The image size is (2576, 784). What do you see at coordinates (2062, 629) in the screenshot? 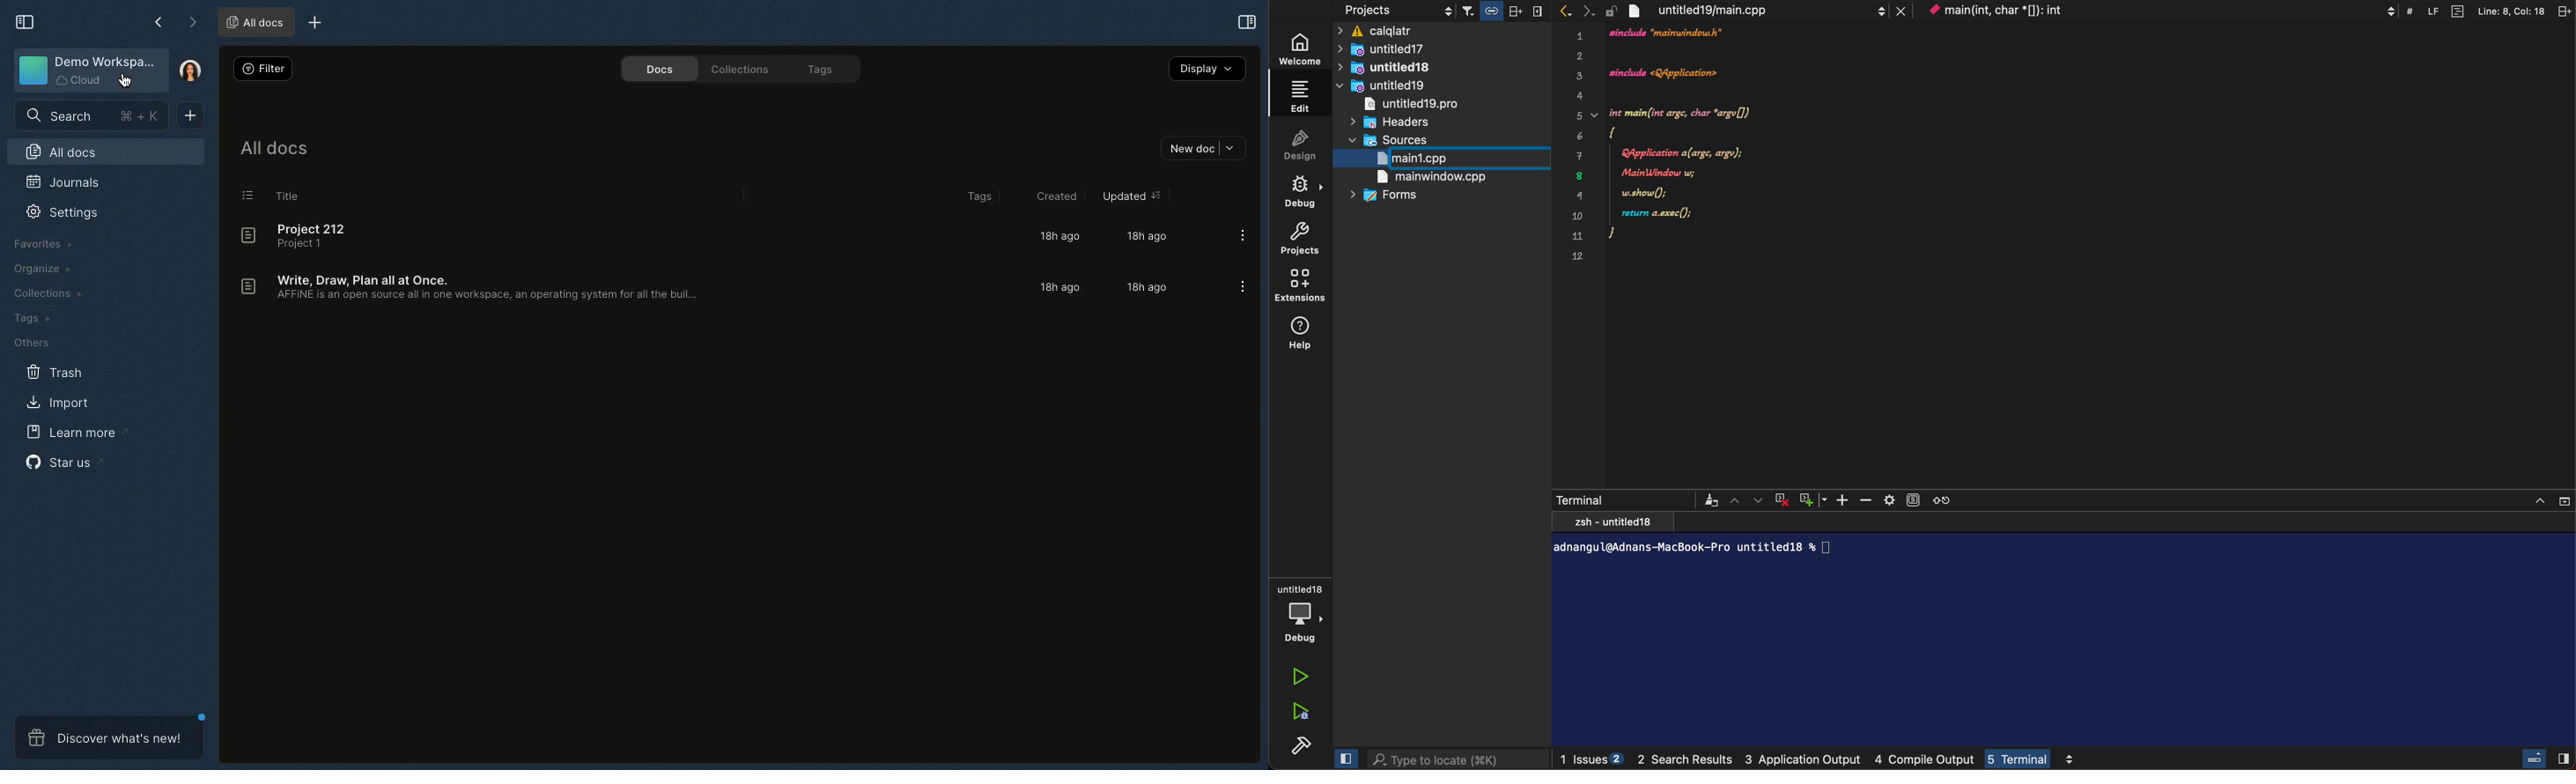
I see `` at bounding box center [2062, 629].